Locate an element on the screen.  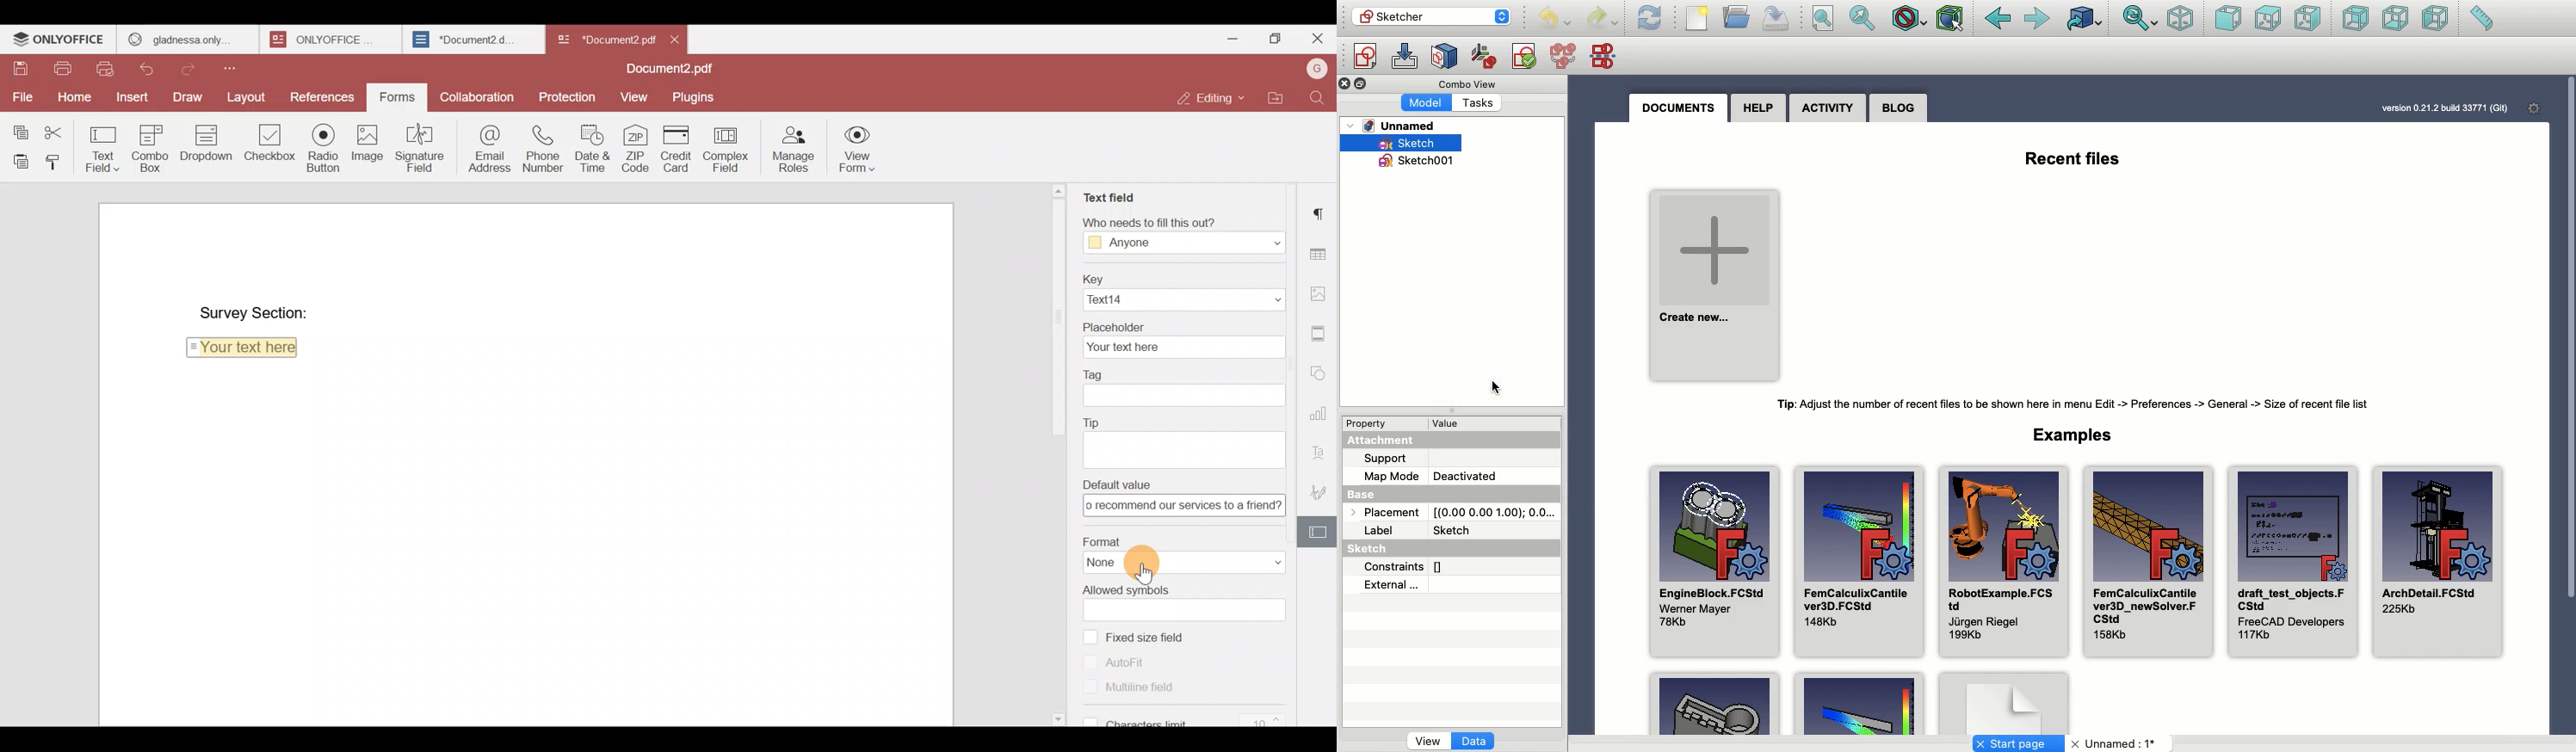
Refresh is located at coordinates (1650, 18).